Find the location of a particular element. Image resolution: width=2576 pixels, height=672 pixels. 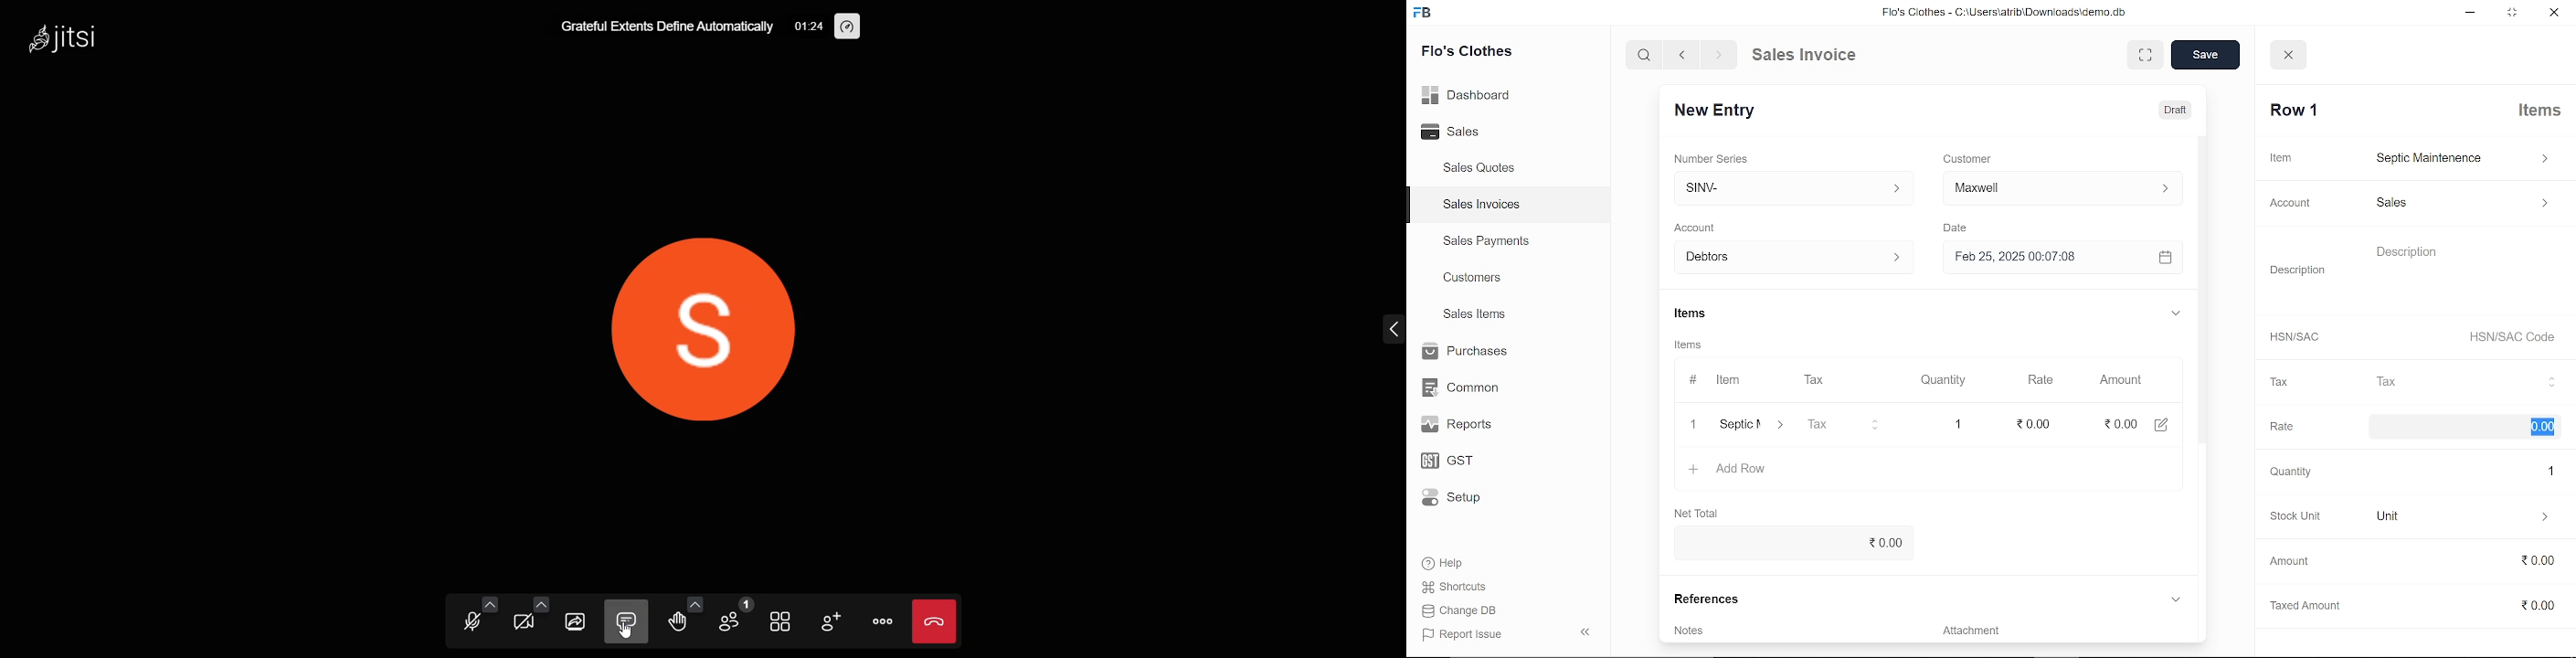

Flo's Clothes - G:AUserslatribiDownloadsidemo.do is located at coordinates (2001, 12).